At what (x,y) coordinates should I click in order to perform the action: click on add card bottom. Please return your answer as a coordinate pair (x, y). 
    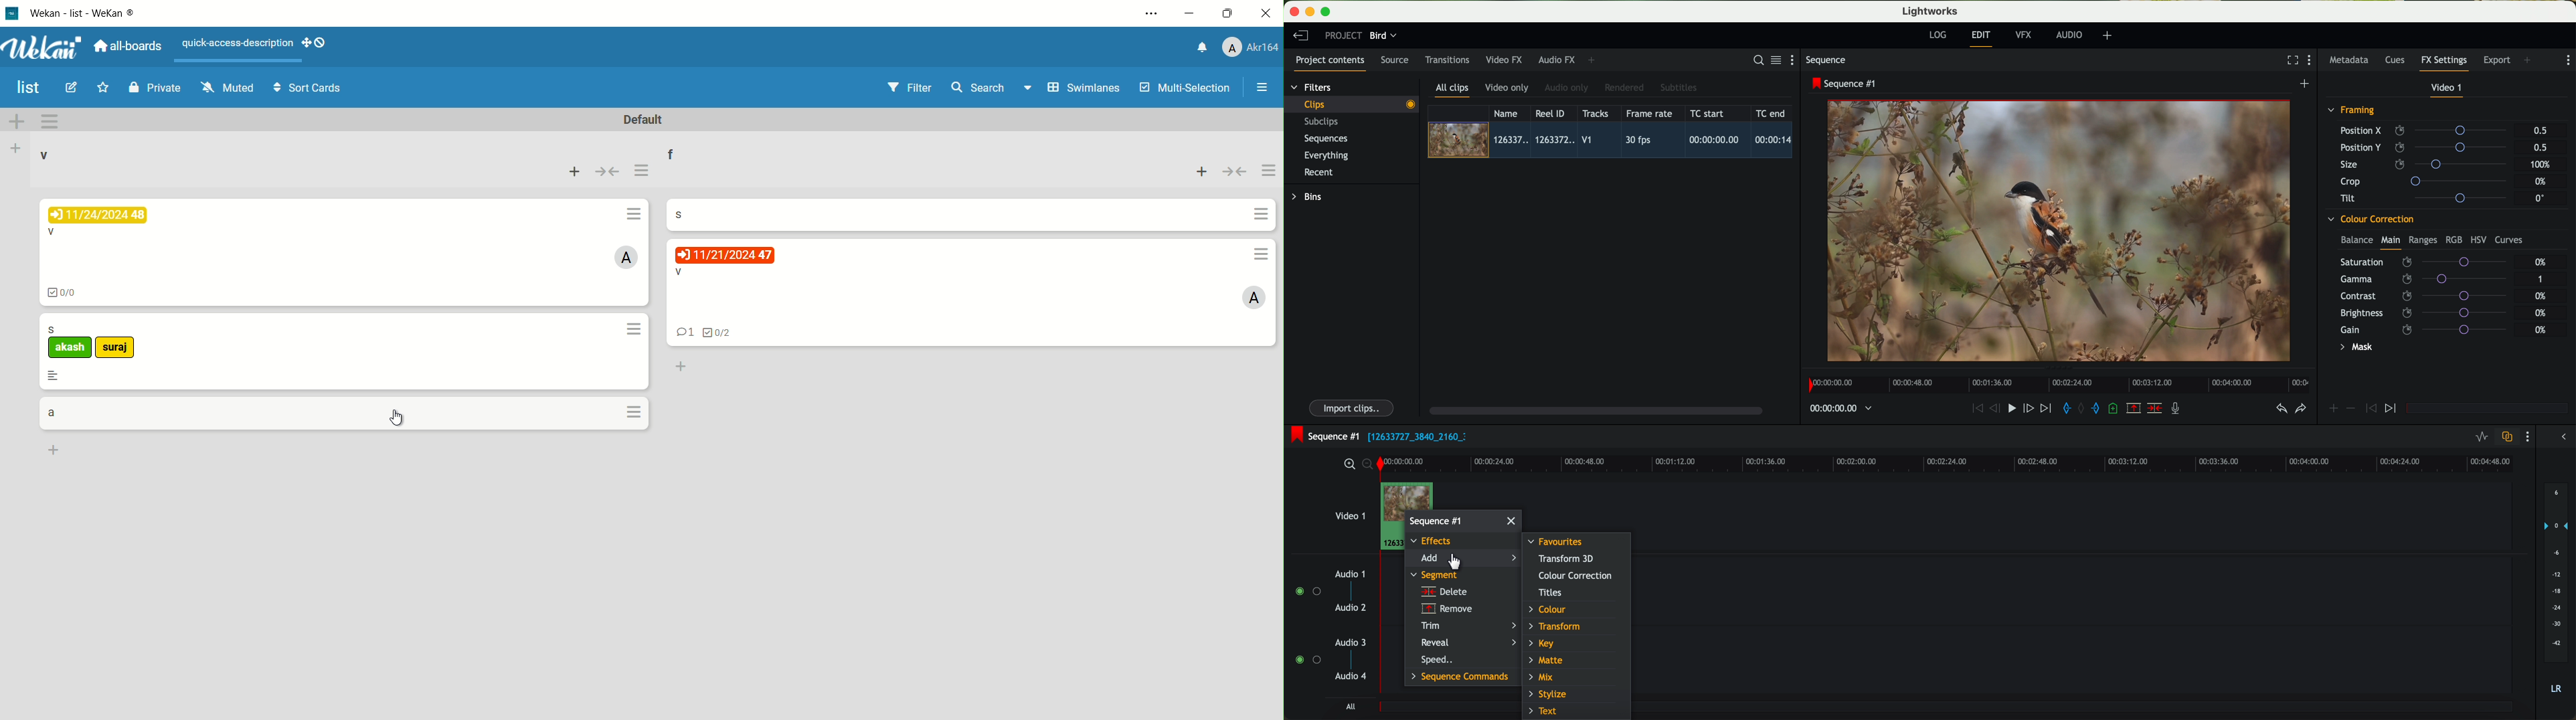
    Looking at the image, I should click on (54, 451).